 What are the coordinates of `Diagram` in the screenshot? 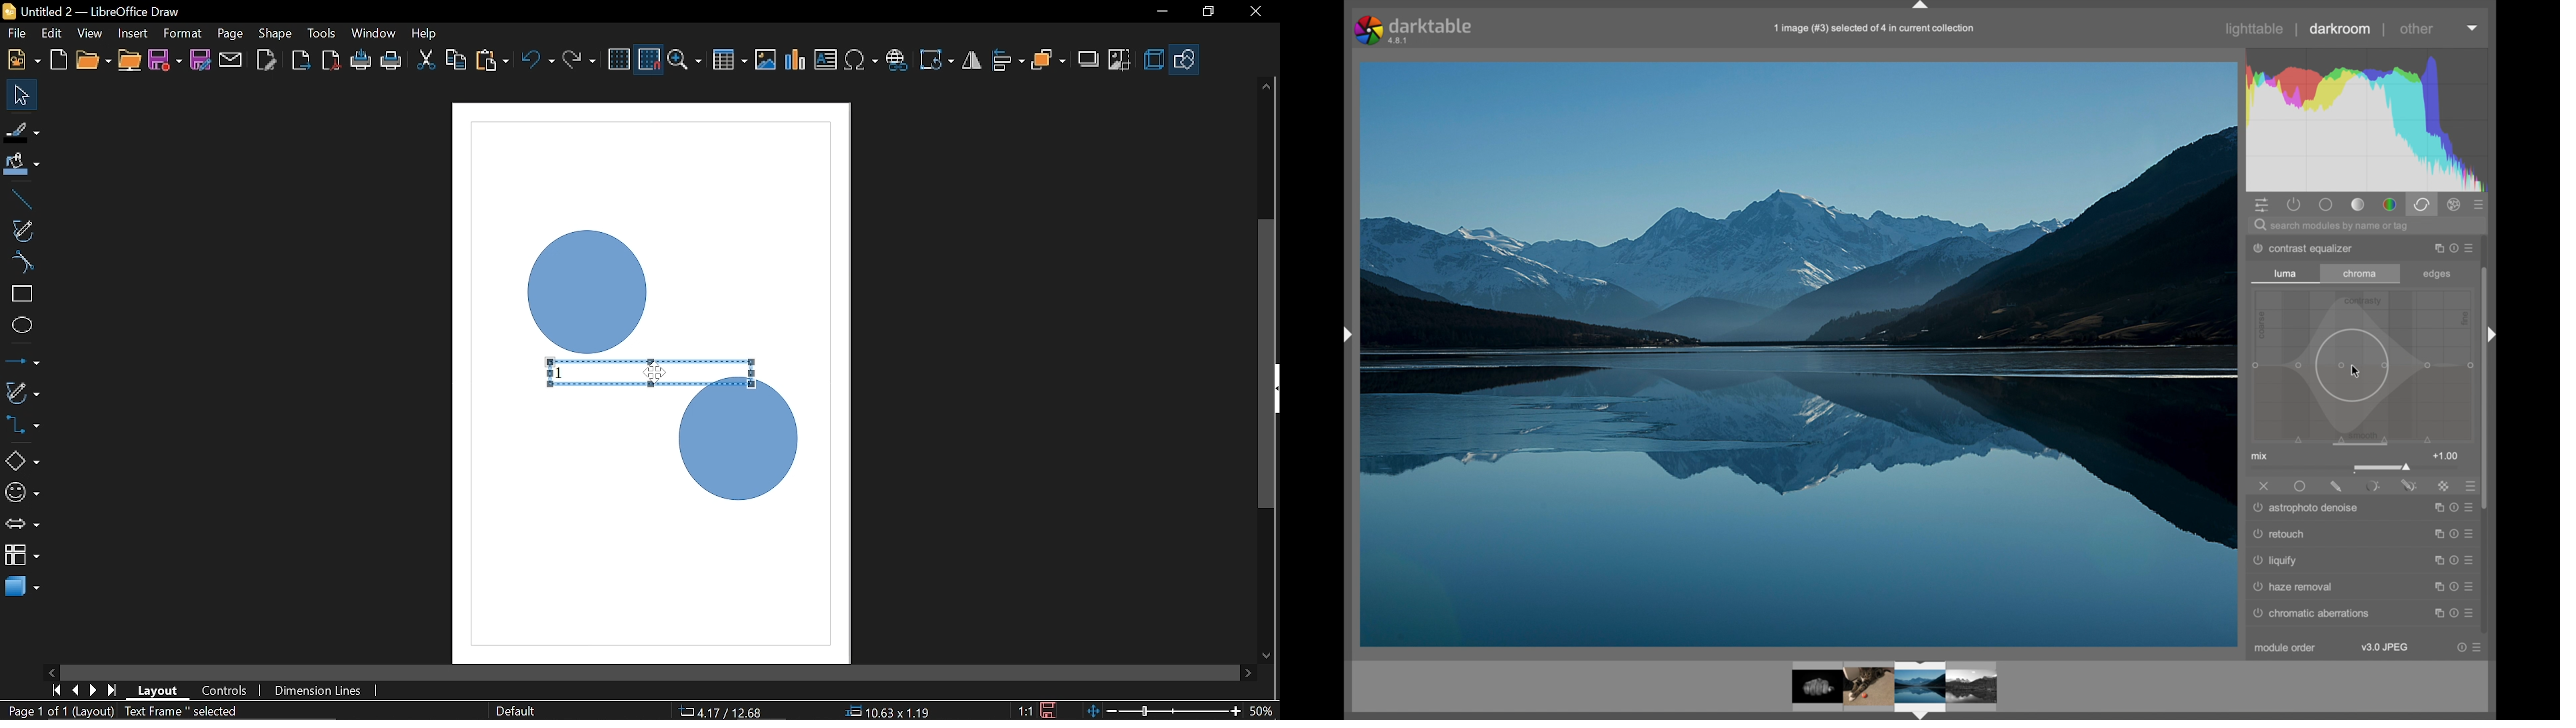 It's located at (796, 60).